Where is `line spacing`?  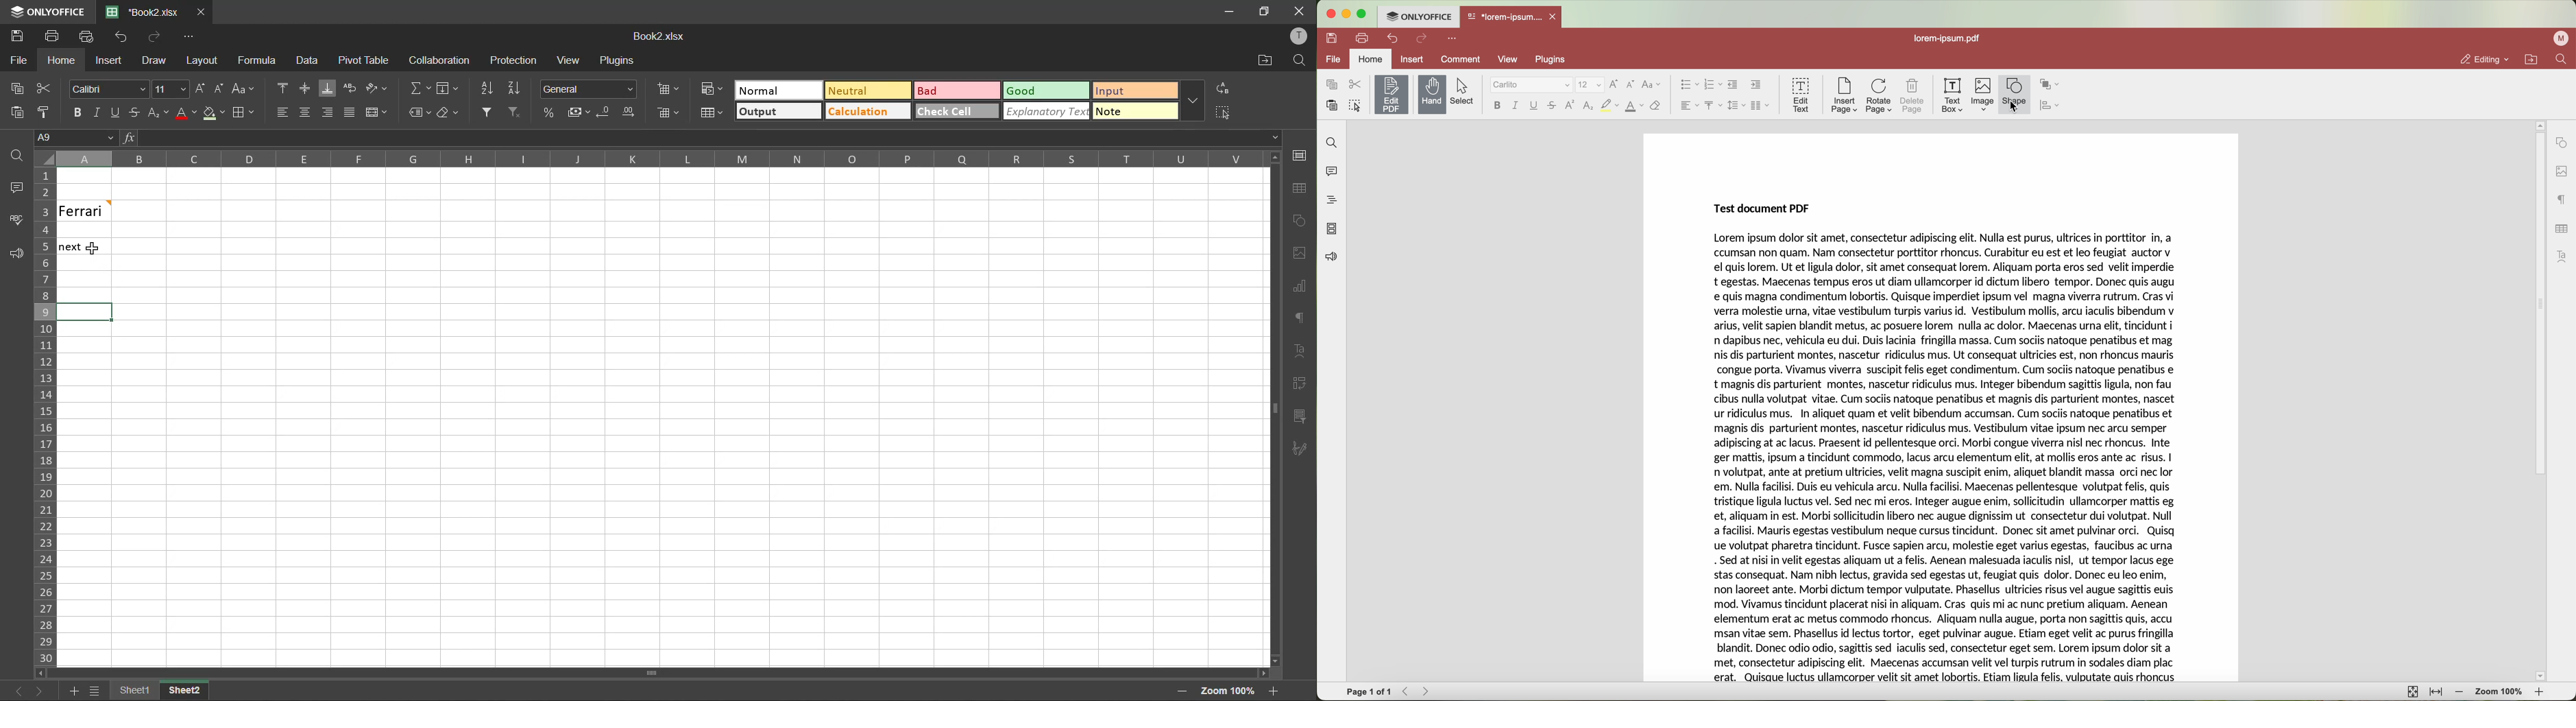 line spacing is located at coordinates (1735, 105).